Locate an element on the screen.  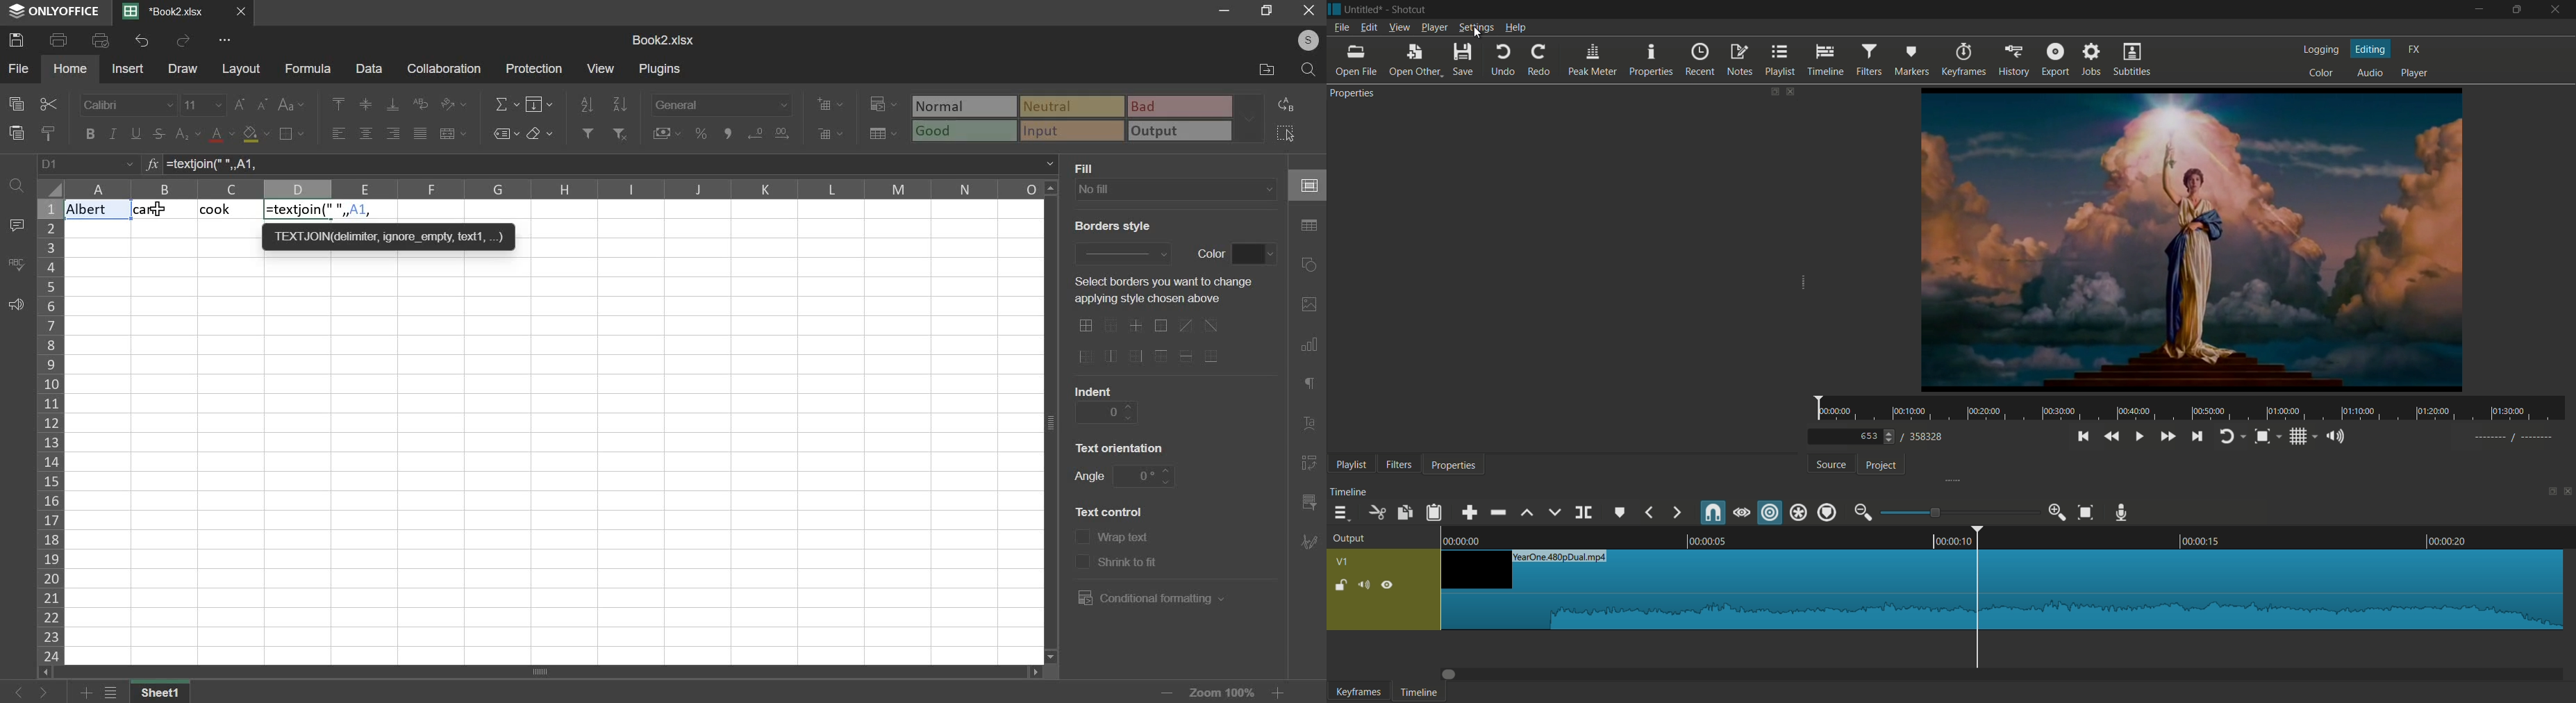
close timeline is located at coordinates (2568, 492).